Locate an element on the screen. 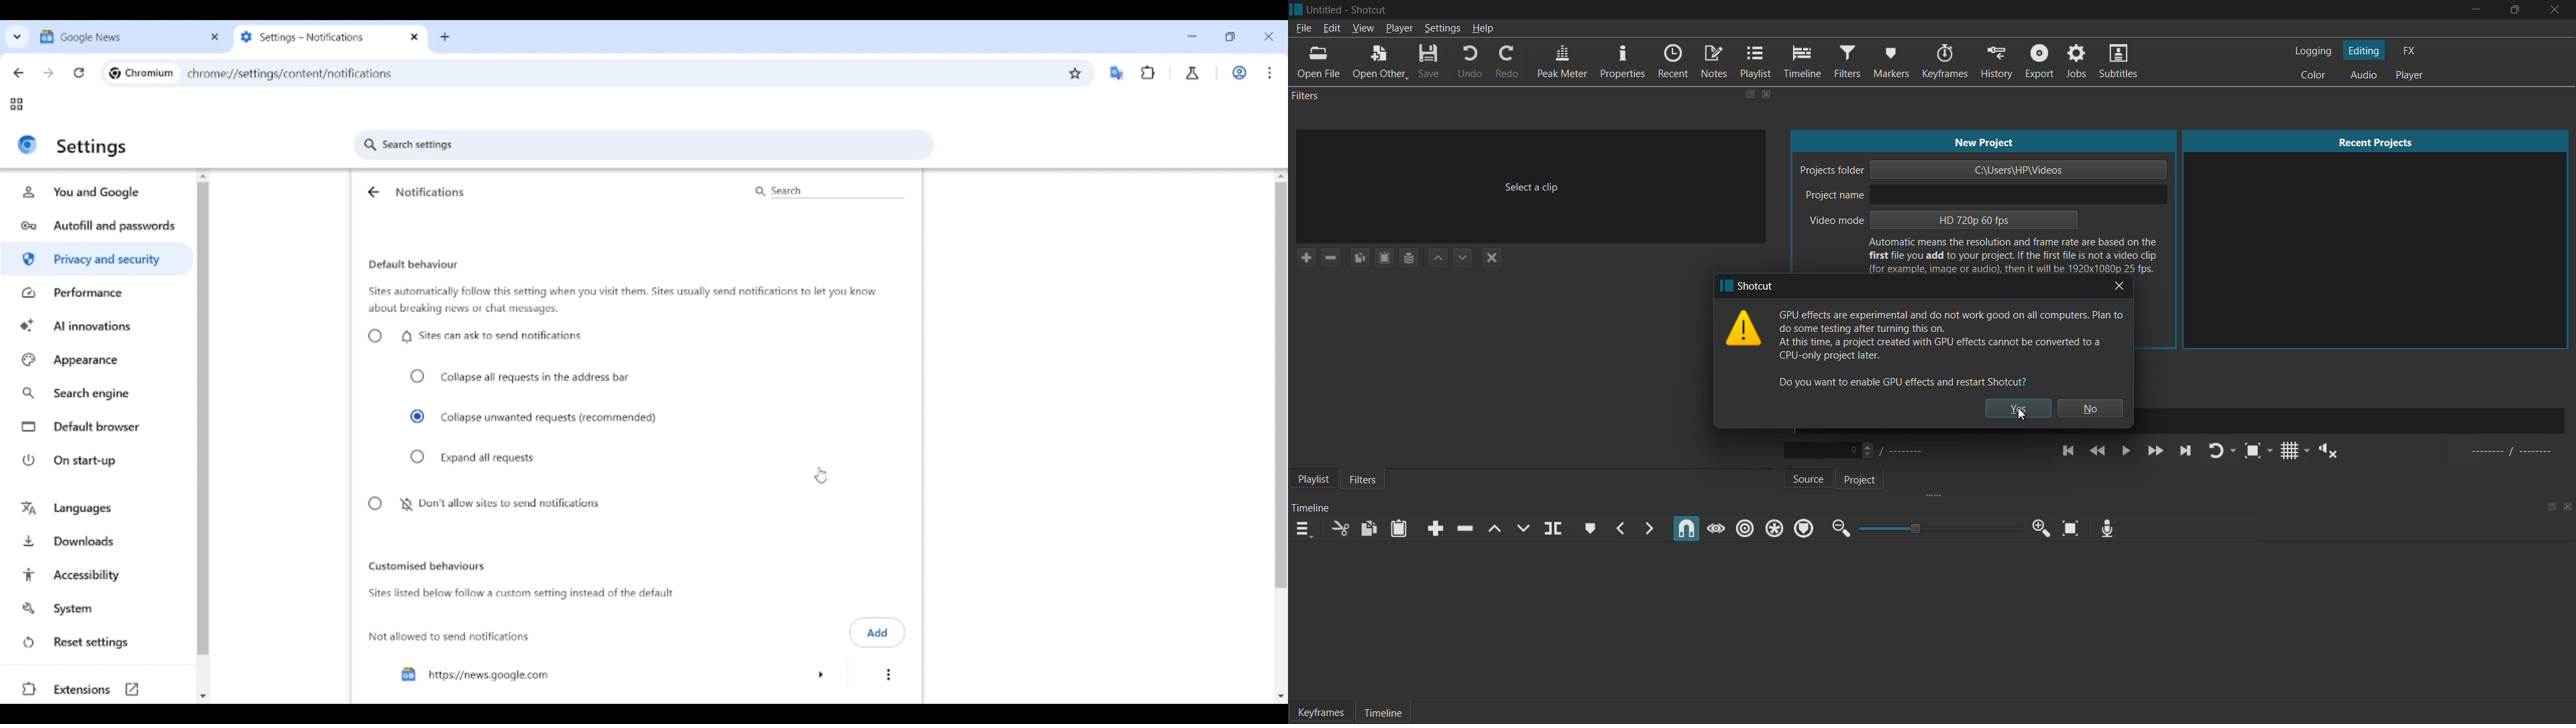 The width and height of the screenshot is (2576, 728). move filter up is located at coordinates (1438, 259).